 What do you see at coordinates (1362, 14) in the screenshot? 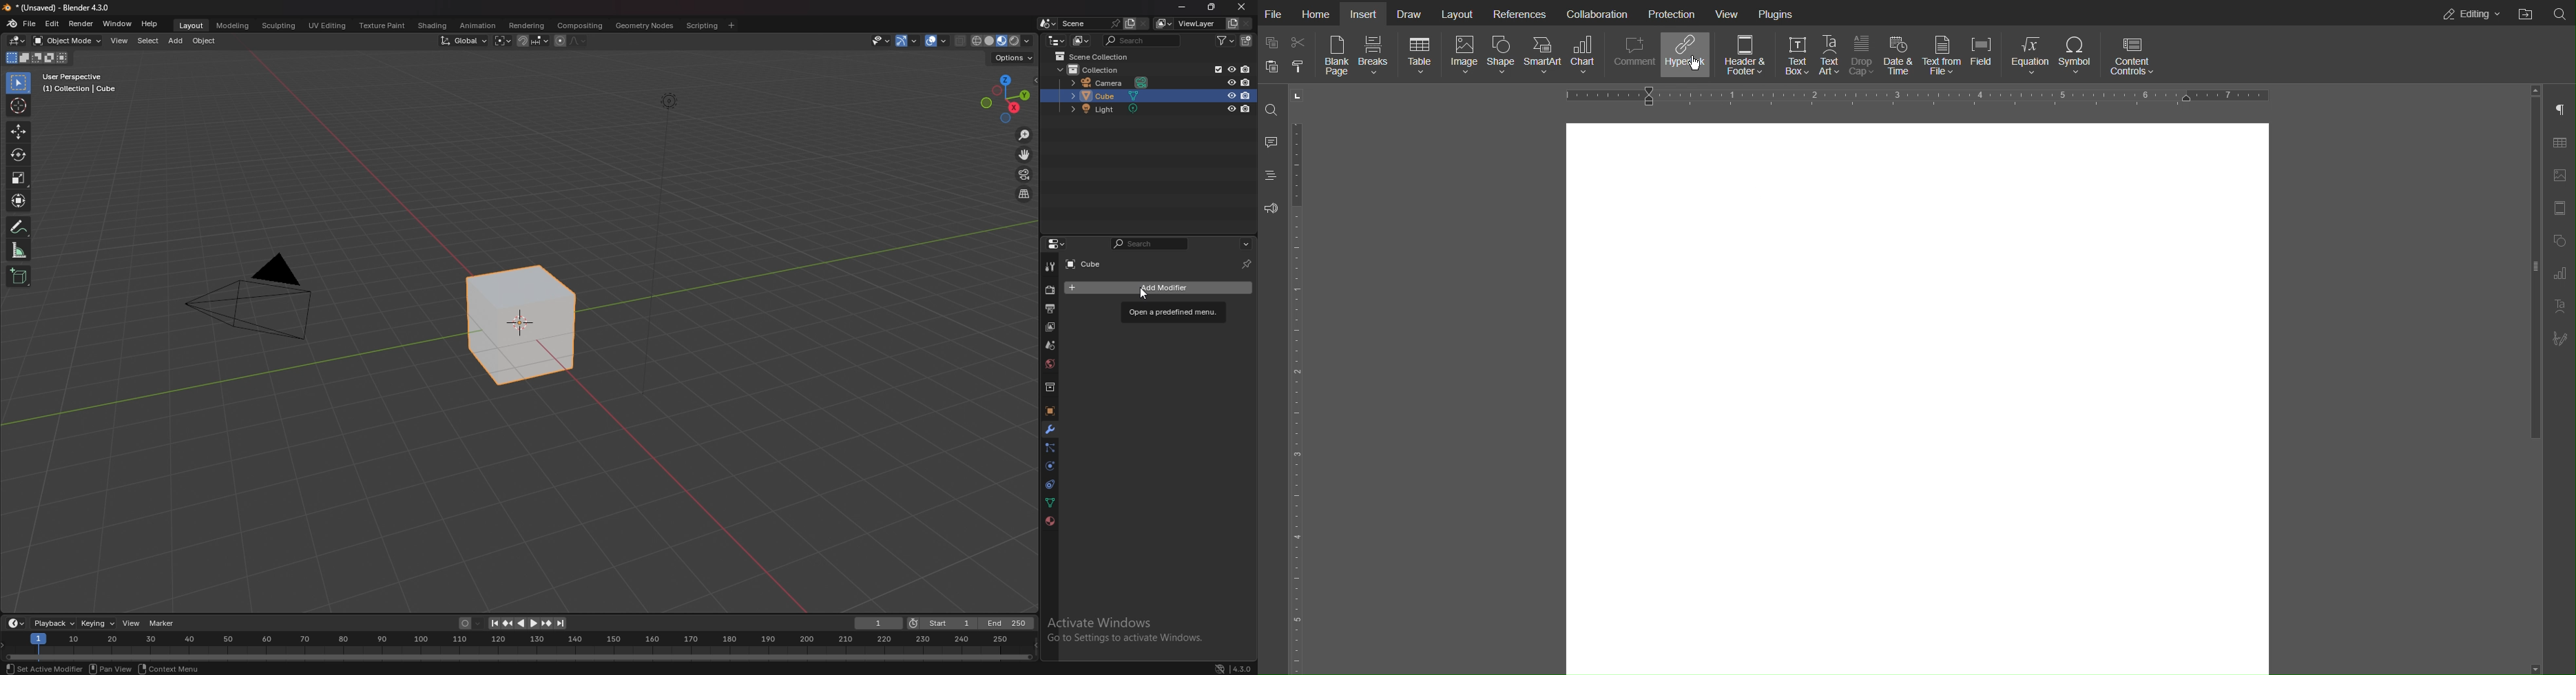
I see `Insert` at bounding box center [1362, 14].